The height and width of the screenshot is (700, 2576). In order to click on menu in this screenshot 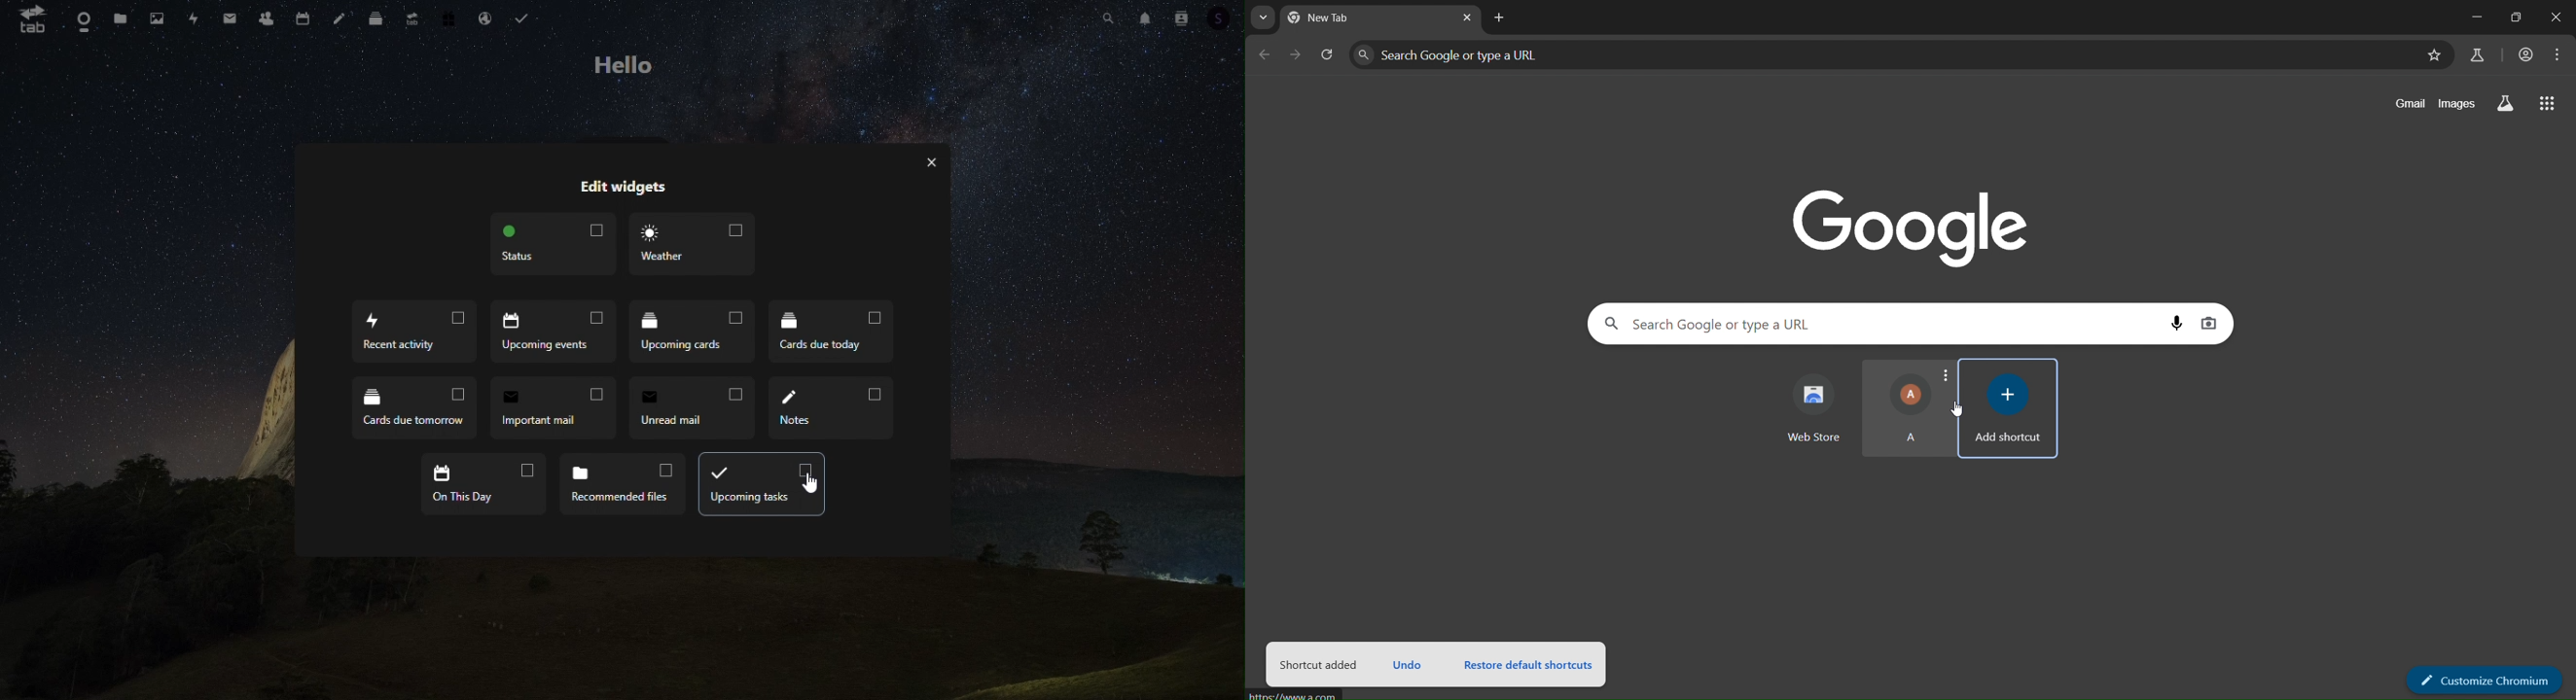, I will do `click(2559, 55)`.